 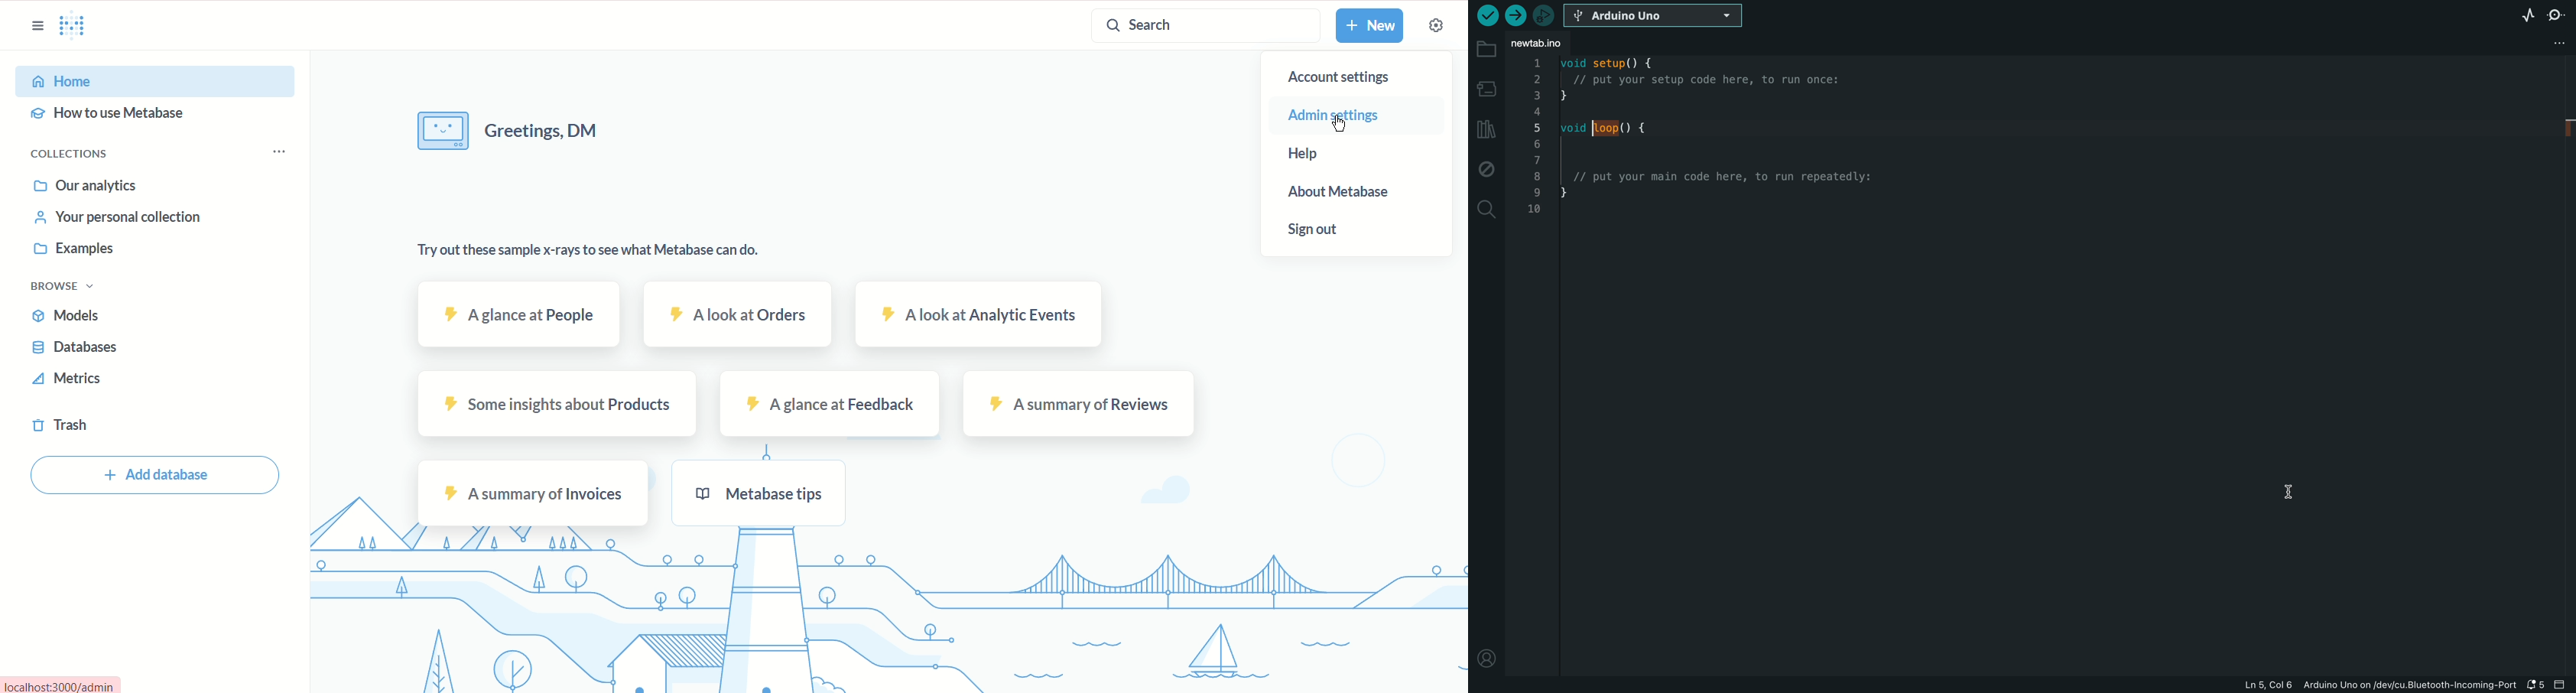 What do you see at coordinates (761, 495) in the screenshot?
I see `Metabse tips` at bounding box center [761, 495].